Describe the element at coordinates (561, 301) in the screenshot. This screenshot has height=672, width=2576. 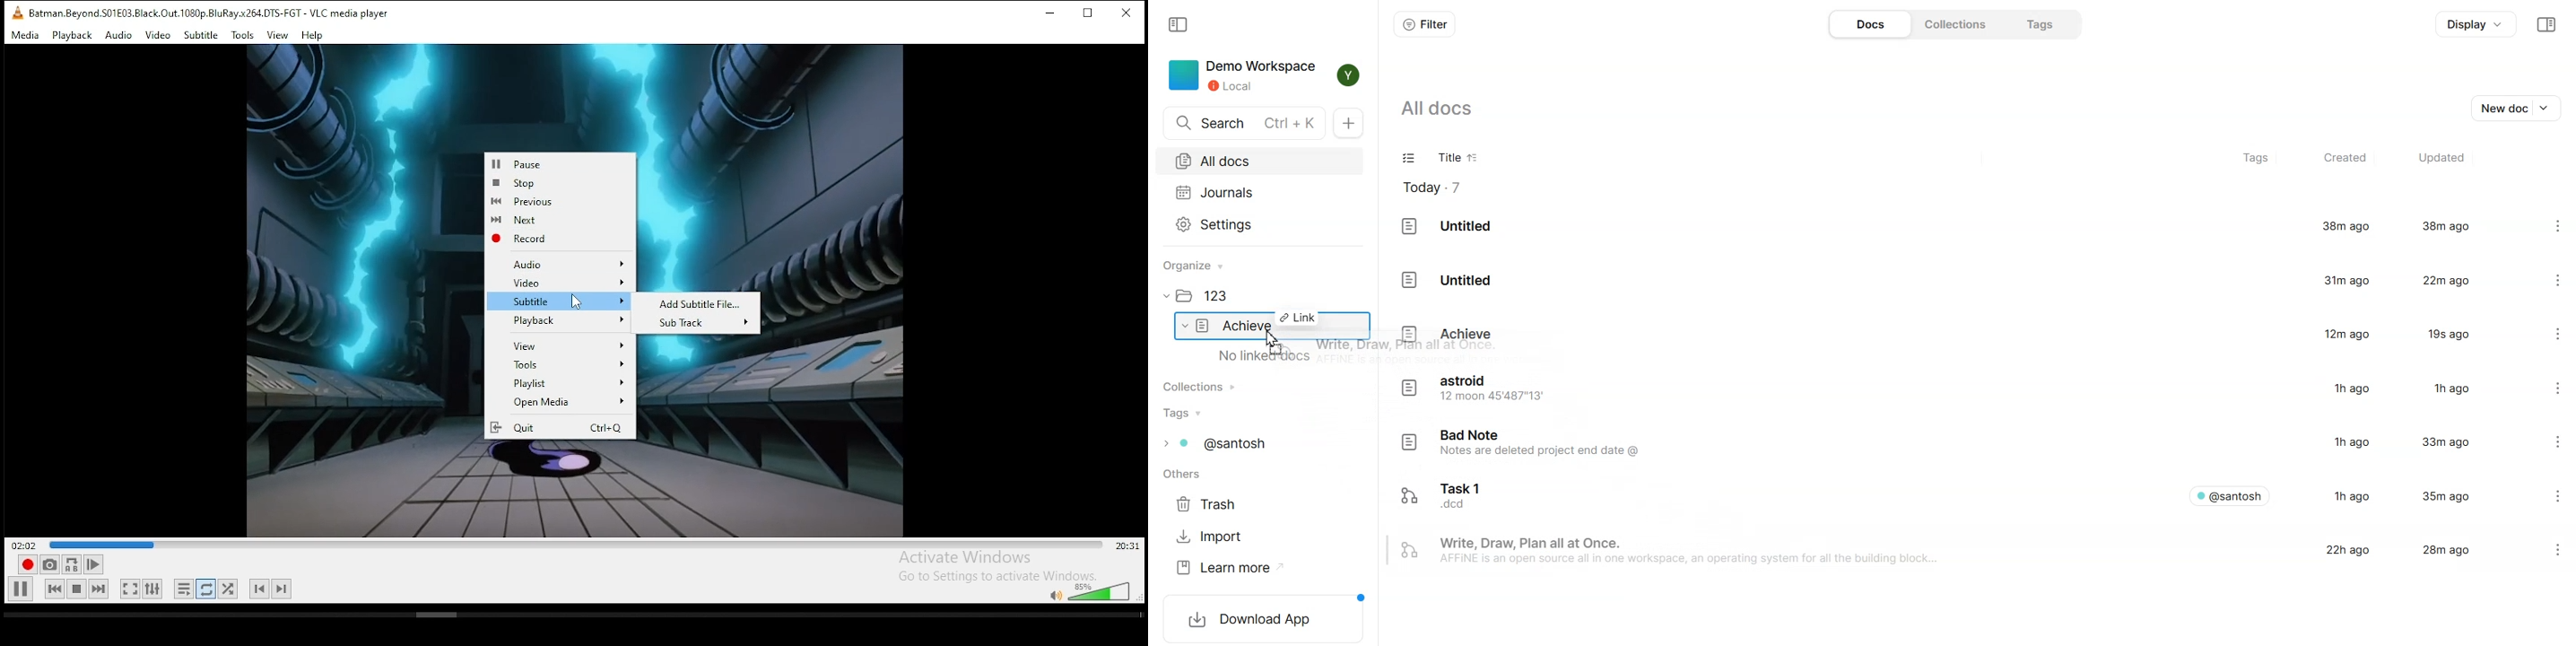
I see `subtitles` at that location.